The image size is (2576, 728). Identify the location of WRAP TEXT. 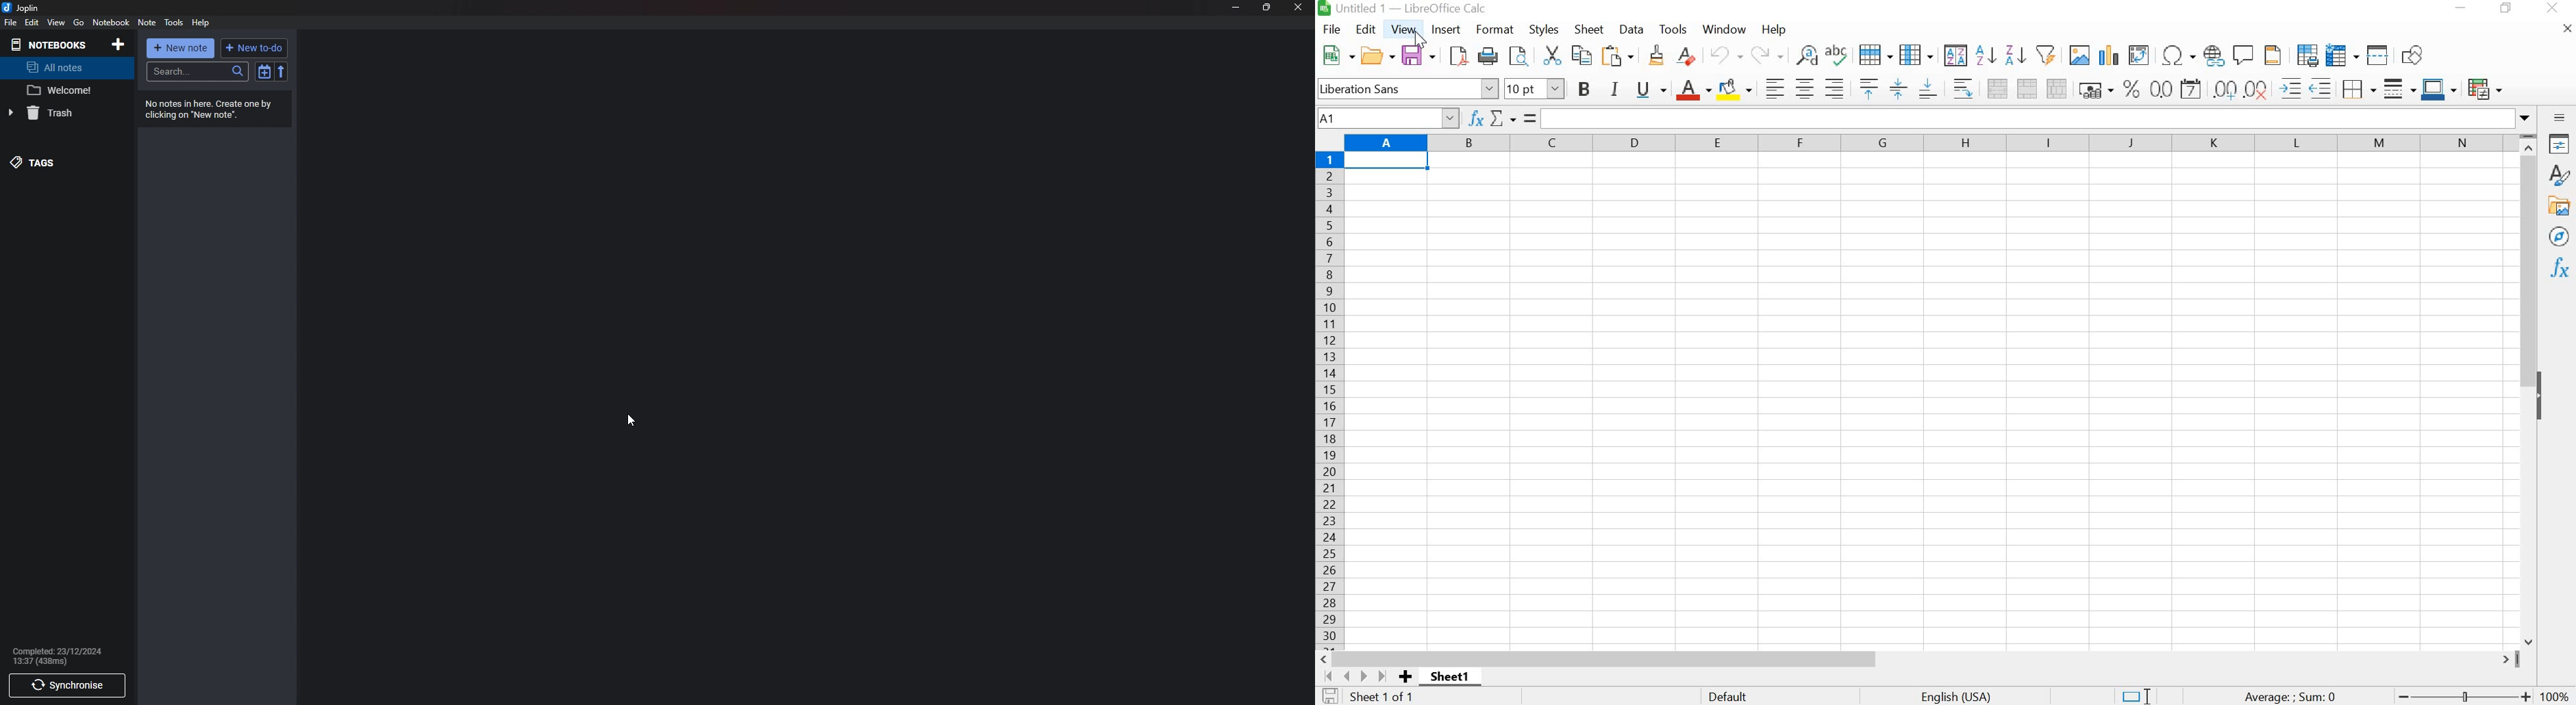
(1961, 88).